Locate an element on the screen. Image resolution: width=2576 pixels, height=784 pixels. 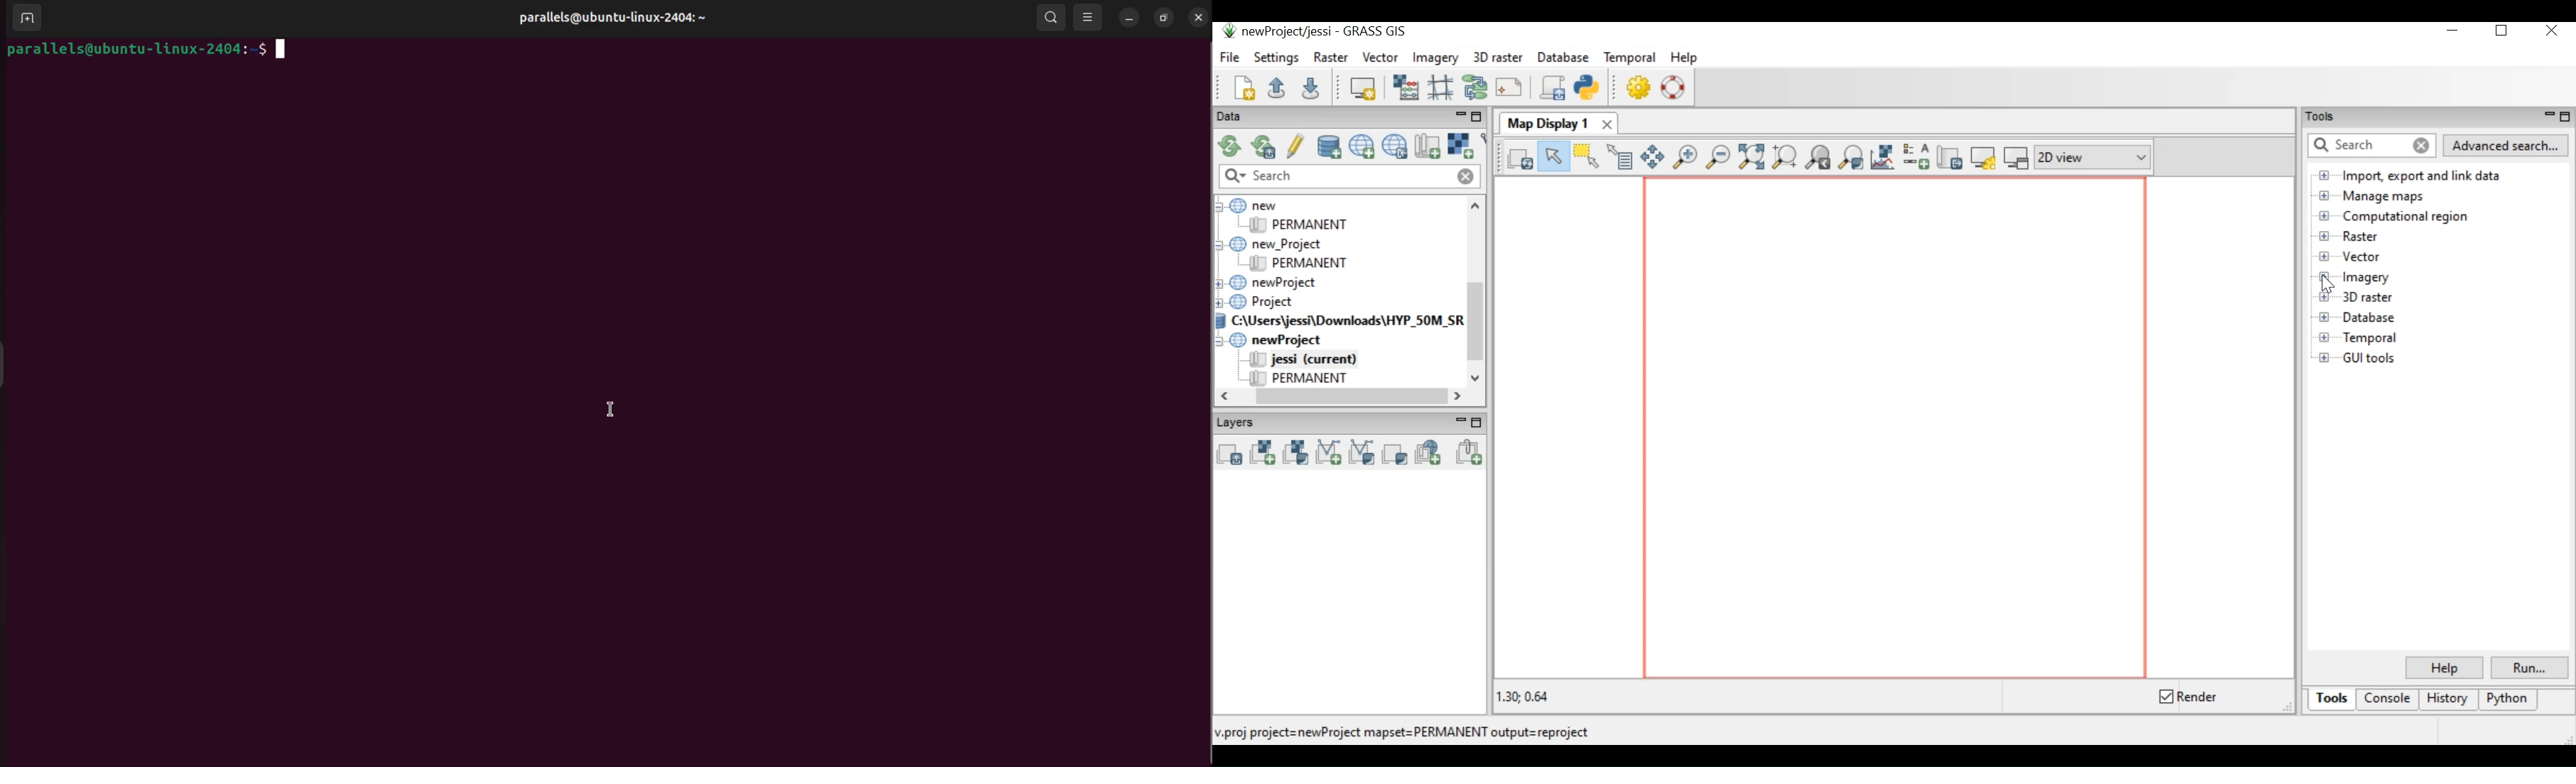
GUI tools is located at coordinates (2359, 359).